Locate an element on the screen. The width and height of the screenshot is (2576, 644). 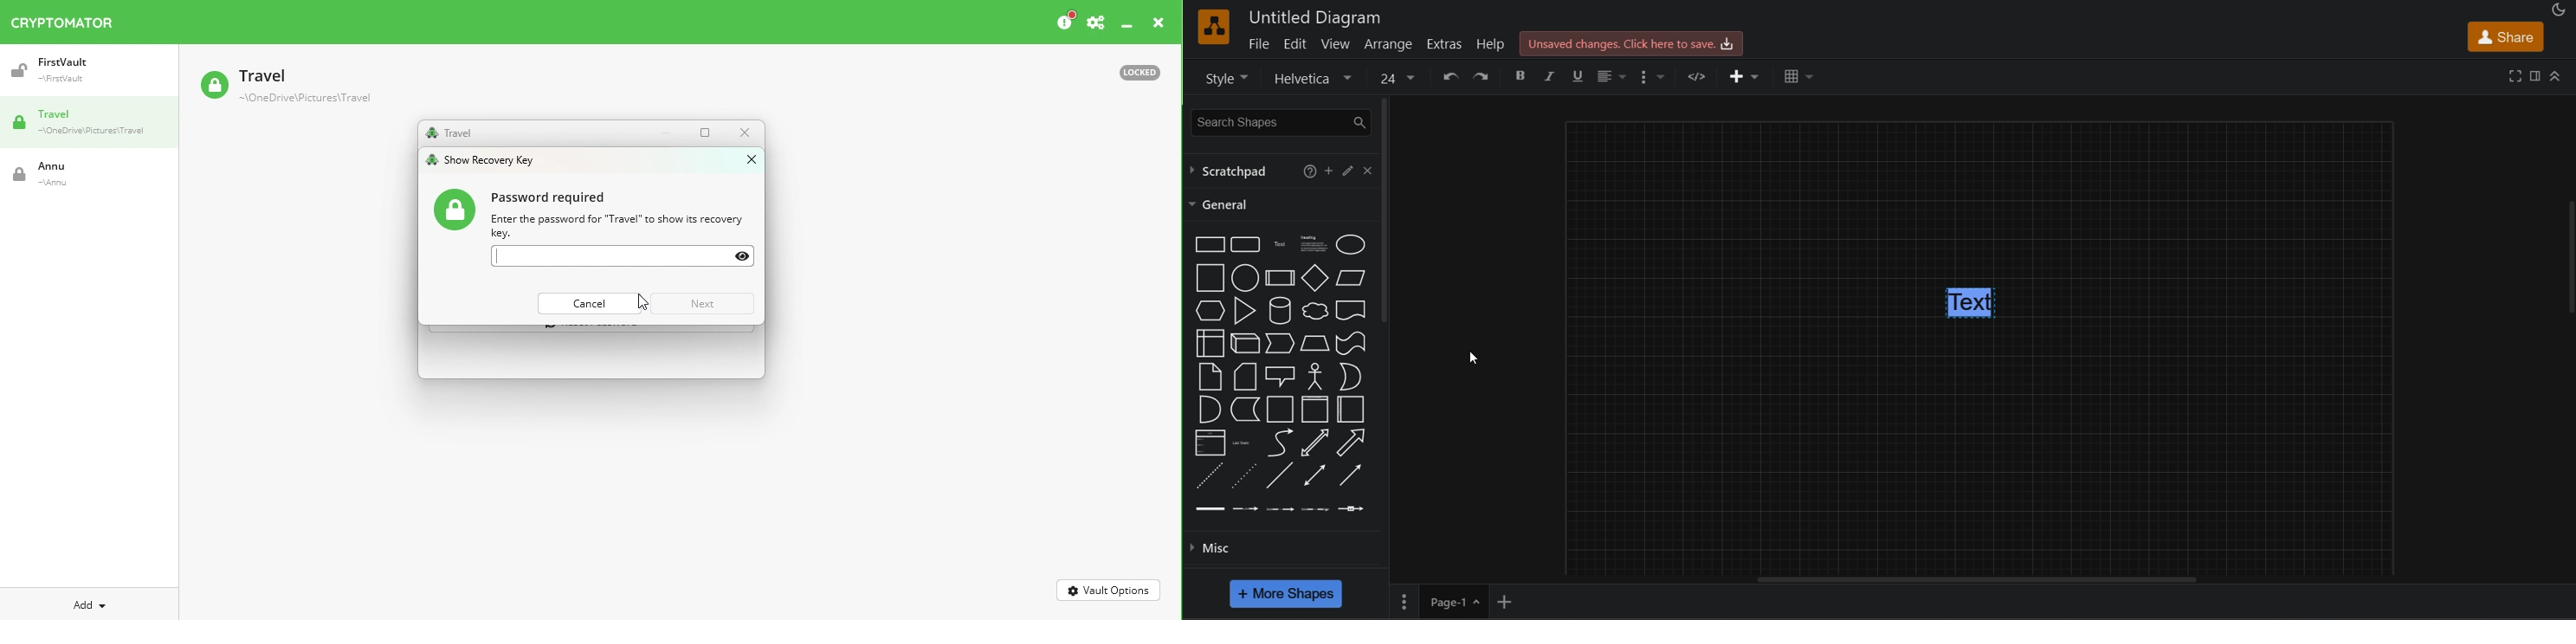
share is located at coordinates (2507, 36).